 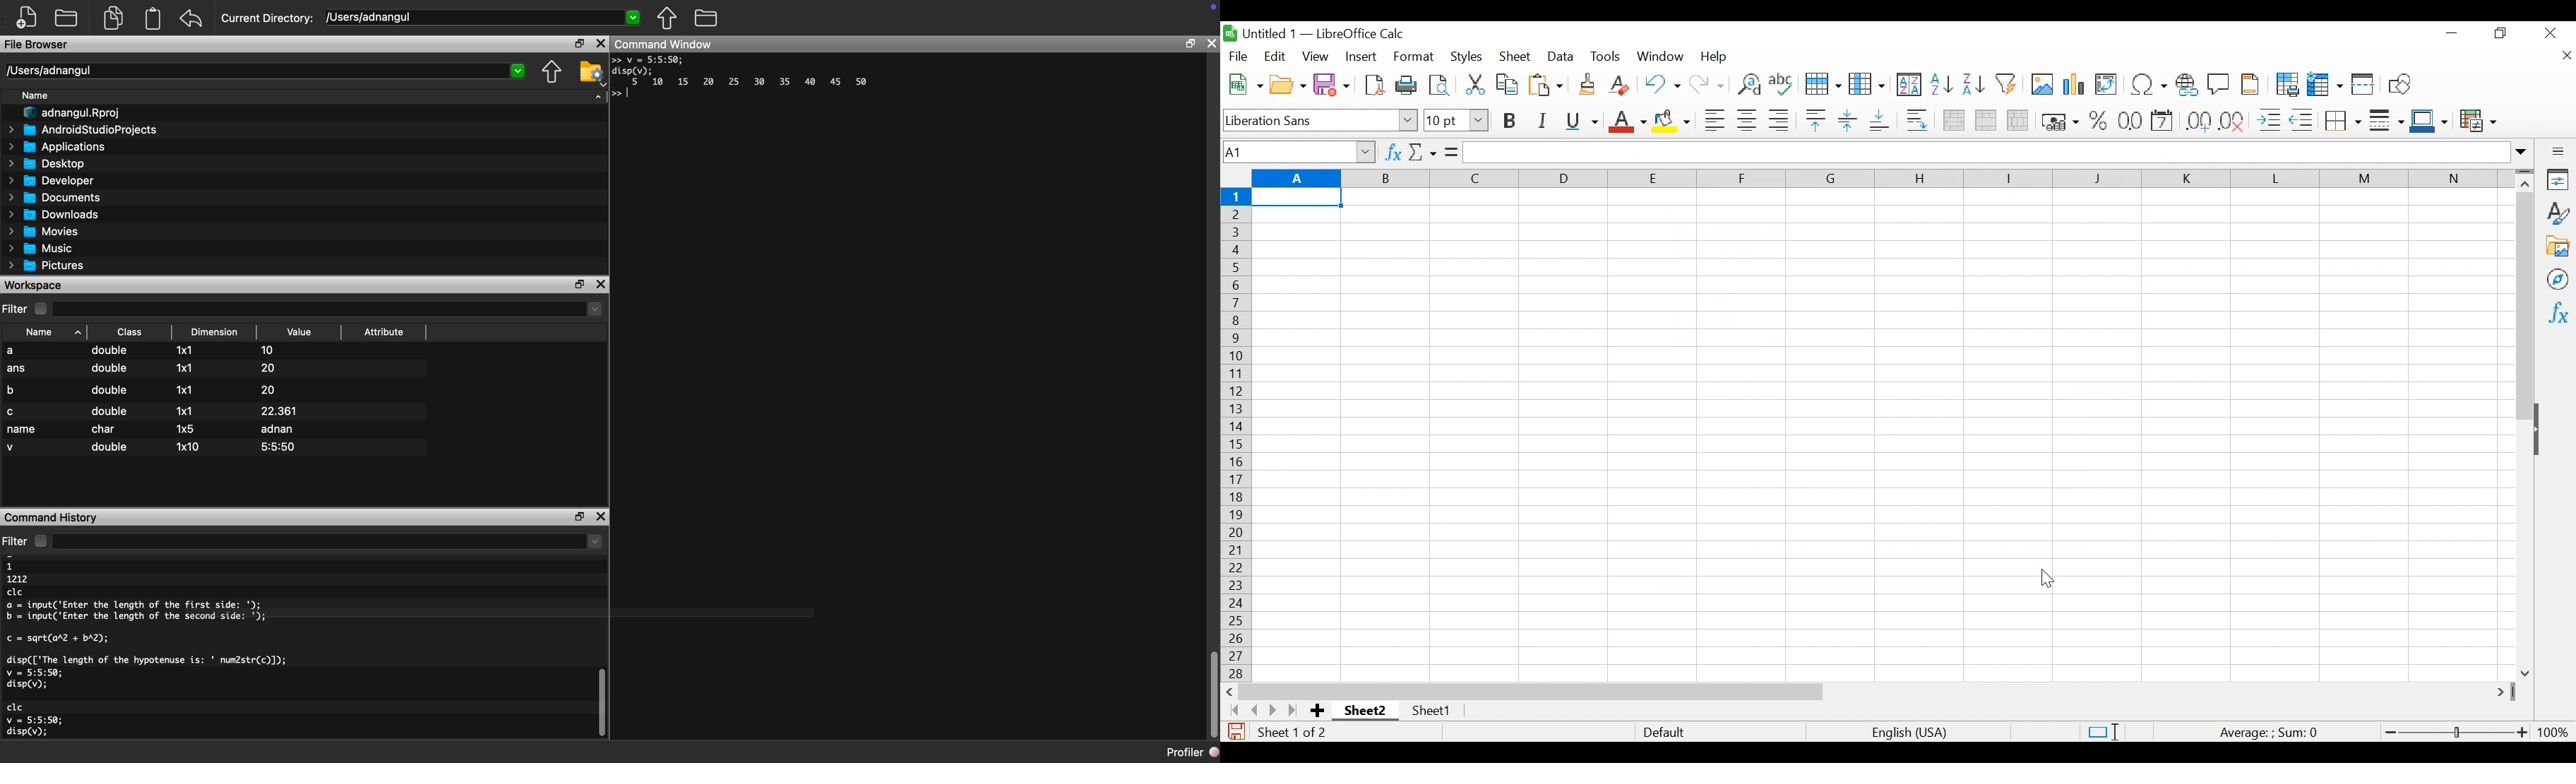 I want to click on View, so click(x=1316, y=56).